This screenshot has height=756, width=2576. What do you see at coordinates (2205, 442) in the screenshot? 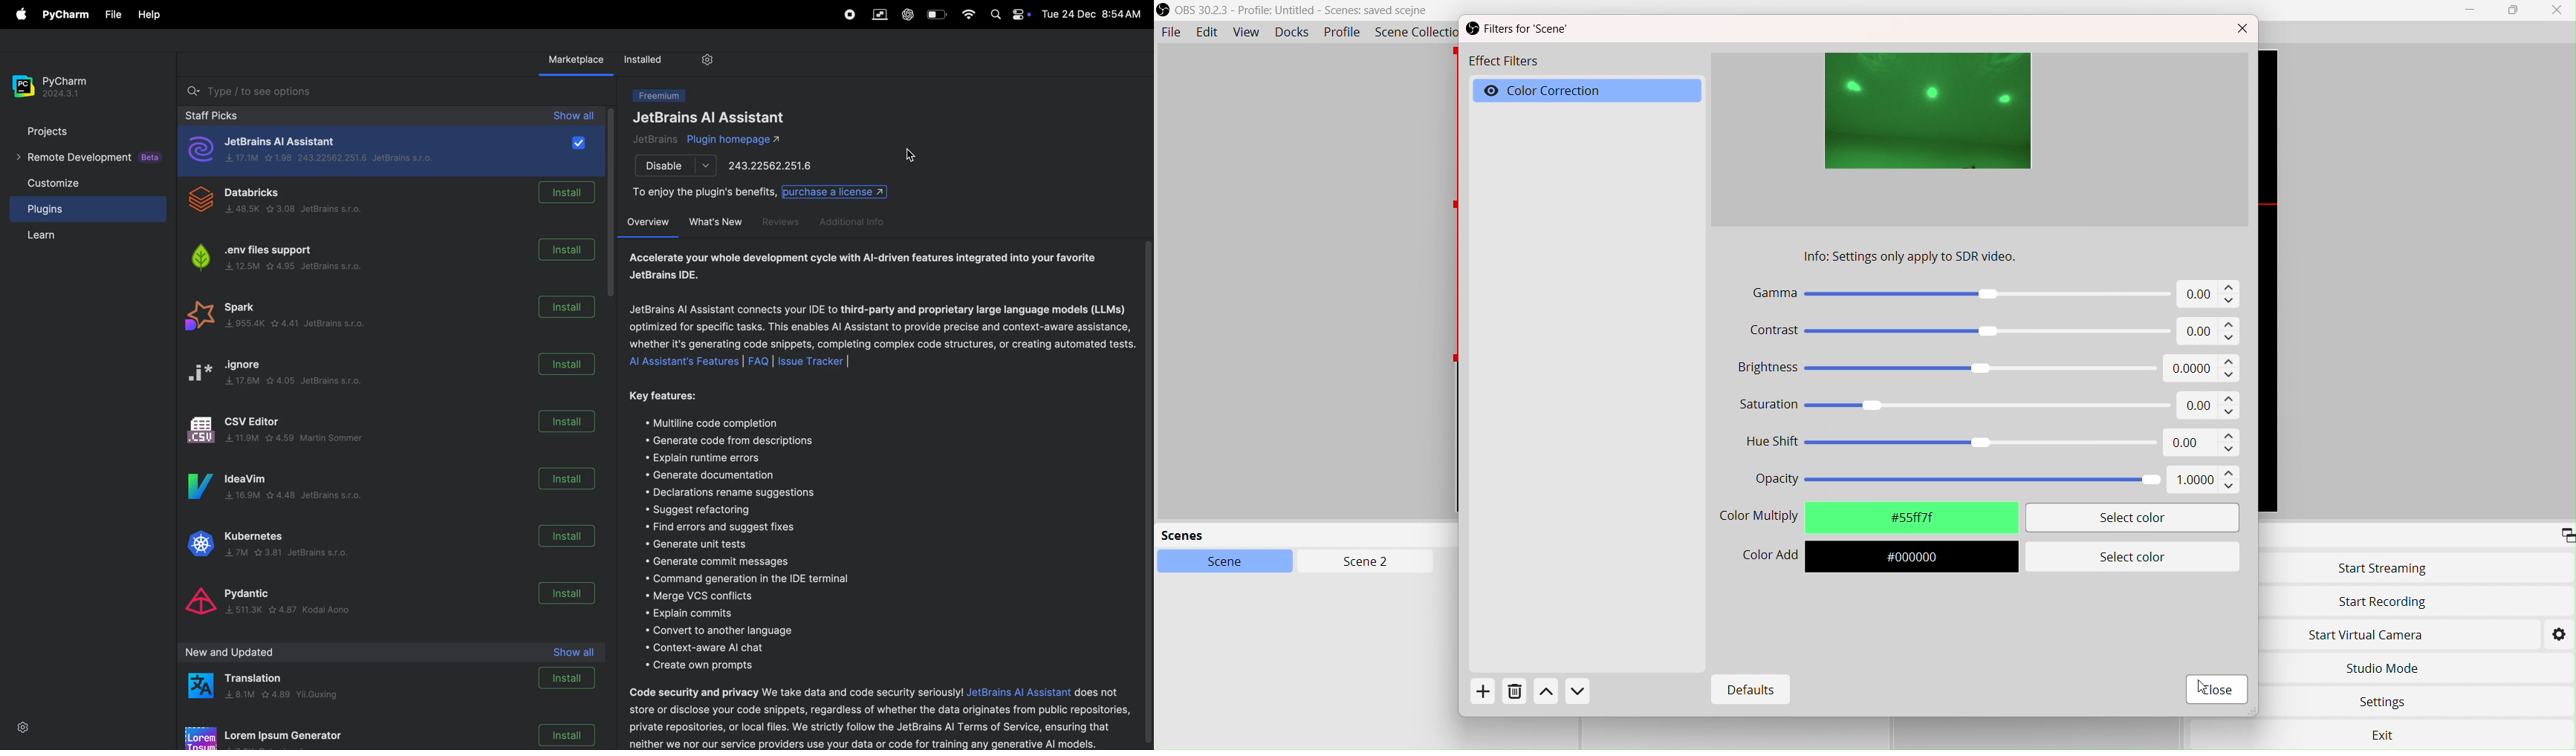
I see `0.00` at bounding box center [2205, 442].